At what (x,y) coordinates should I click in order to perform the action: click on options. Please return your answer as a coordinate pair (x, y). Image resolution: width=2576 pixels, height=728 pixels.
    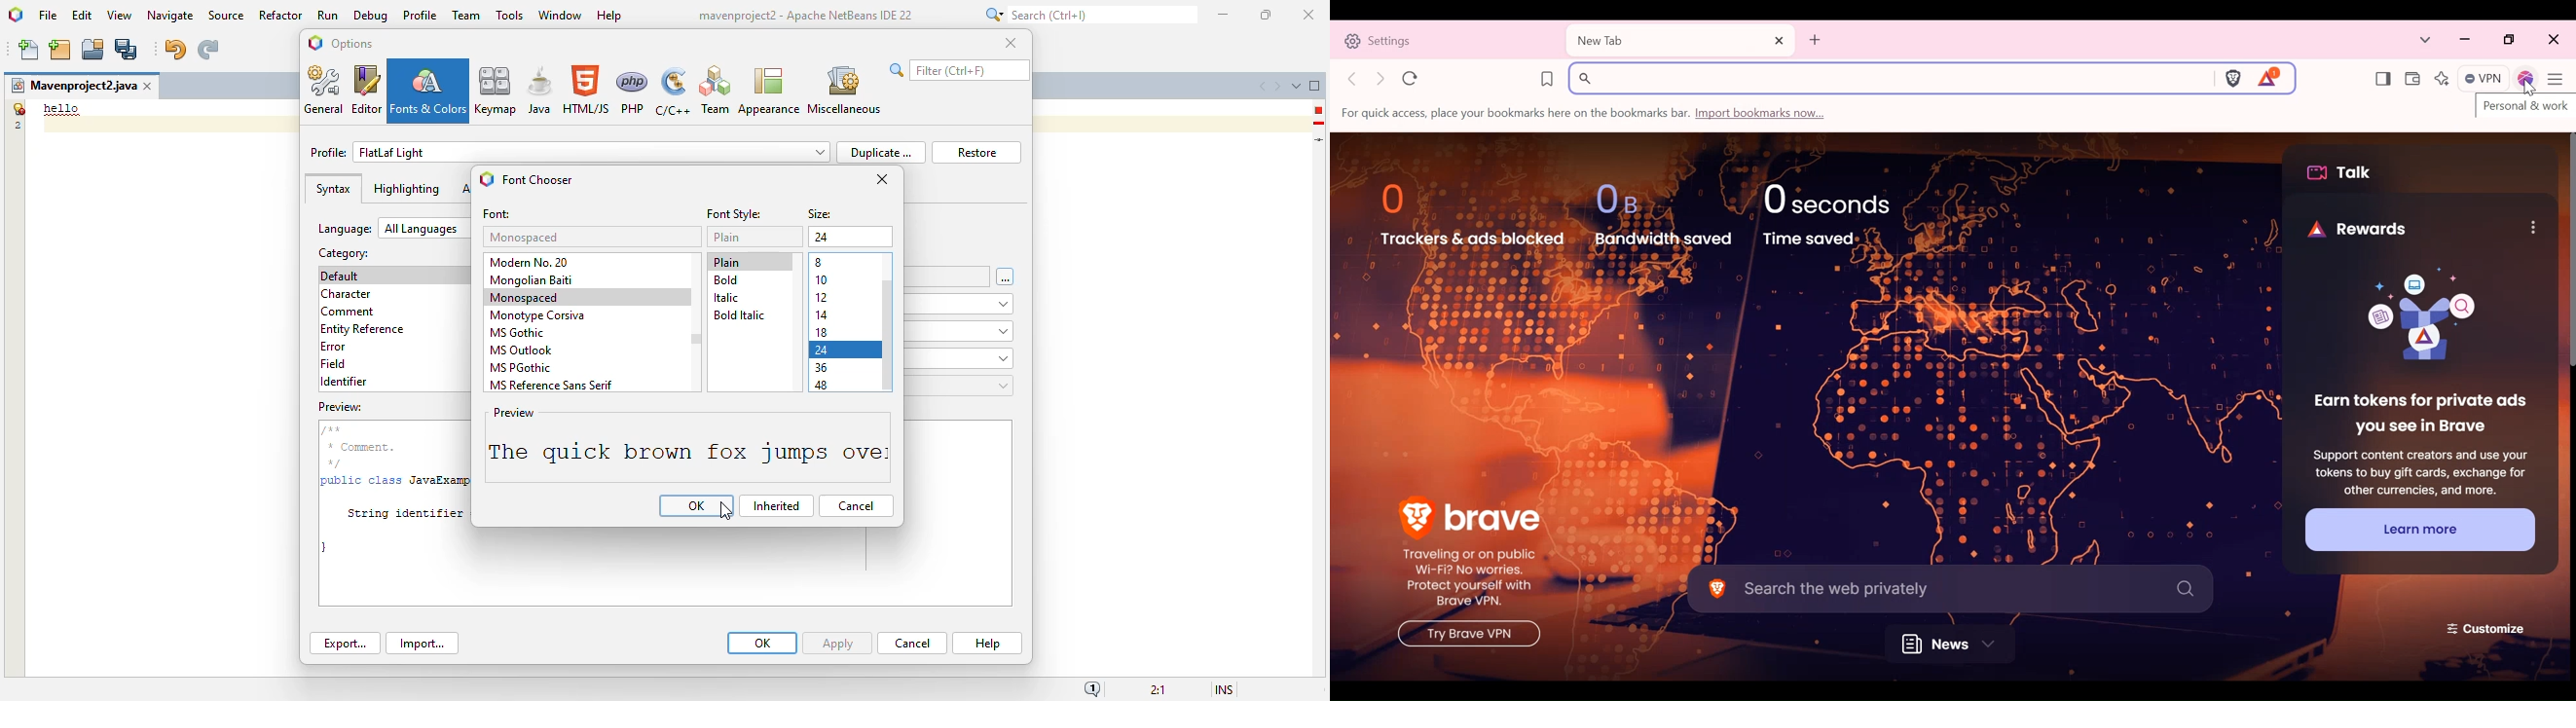
    Looking at the image, I should click on (351, 43).